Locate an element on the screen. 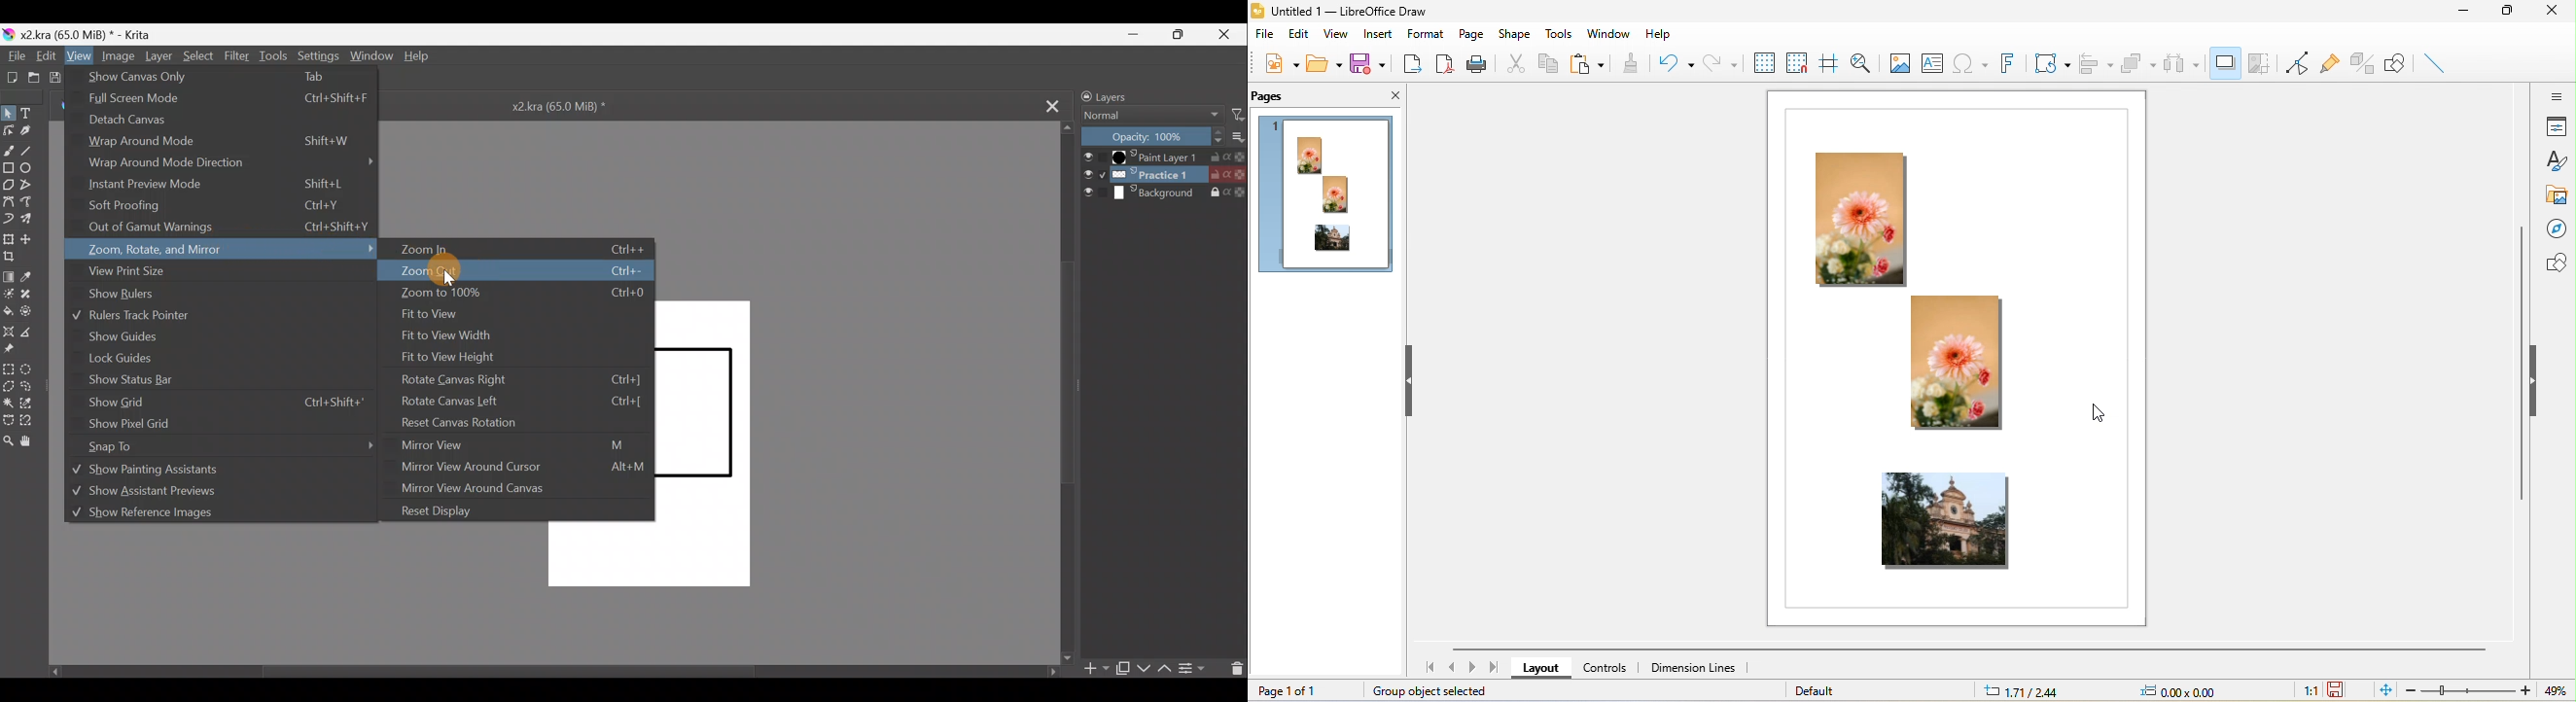  Snap to is located at coordinates (237, 445).